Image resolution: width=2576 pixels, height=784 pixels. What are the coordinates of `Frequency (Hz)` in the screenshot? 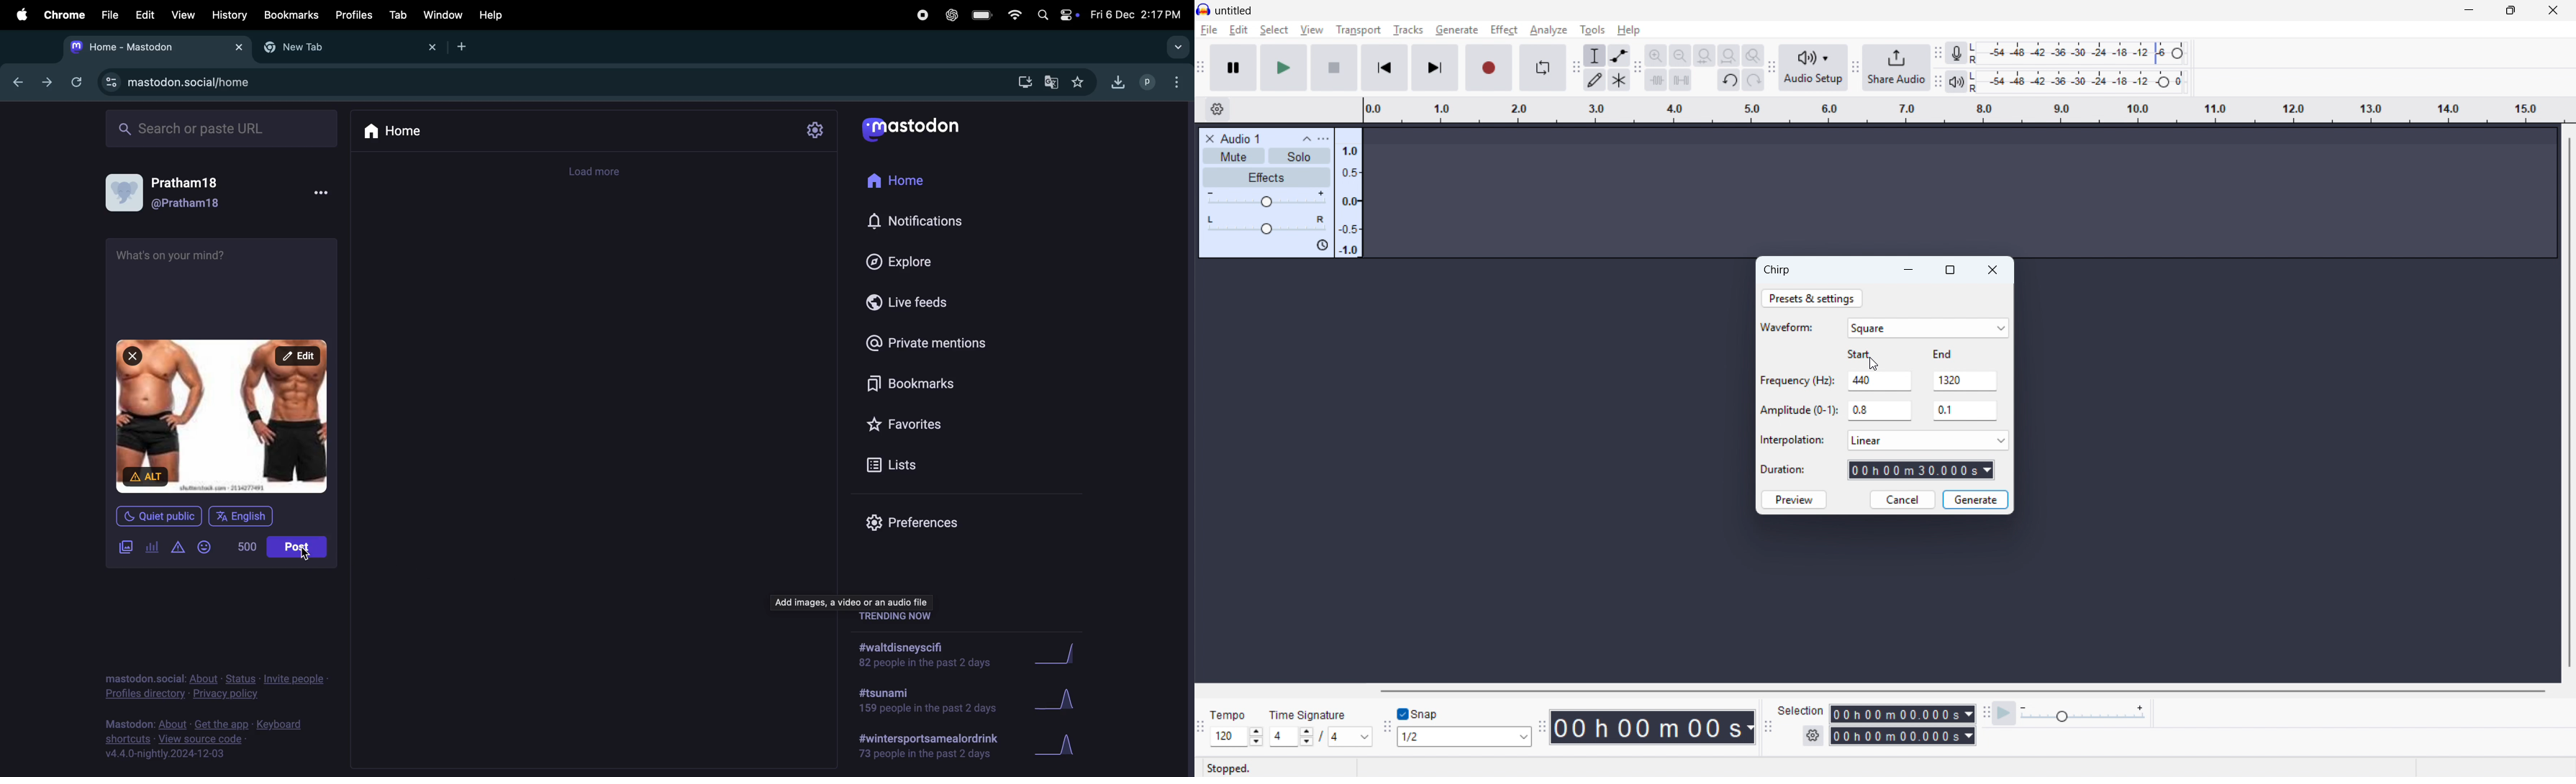 It's located at (1797, 380).